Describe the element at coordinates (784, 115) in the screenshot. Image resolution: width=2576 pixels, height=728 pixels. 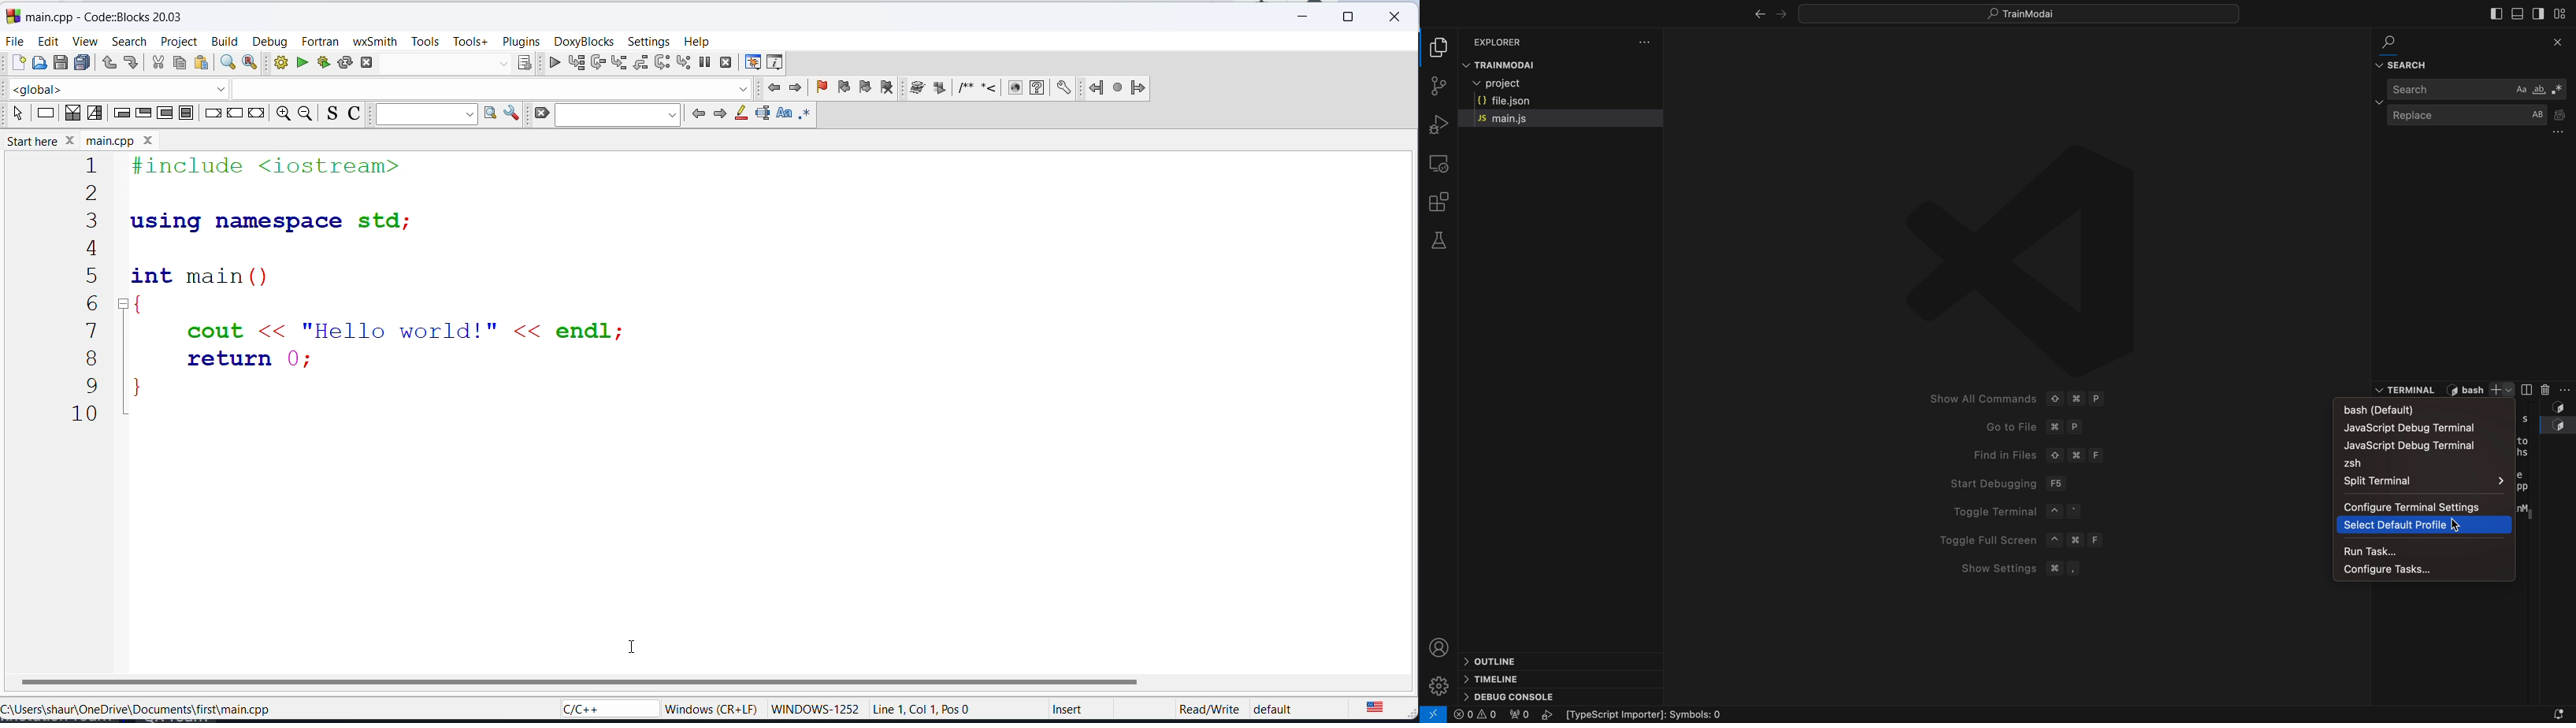
I see `match case` at that location.